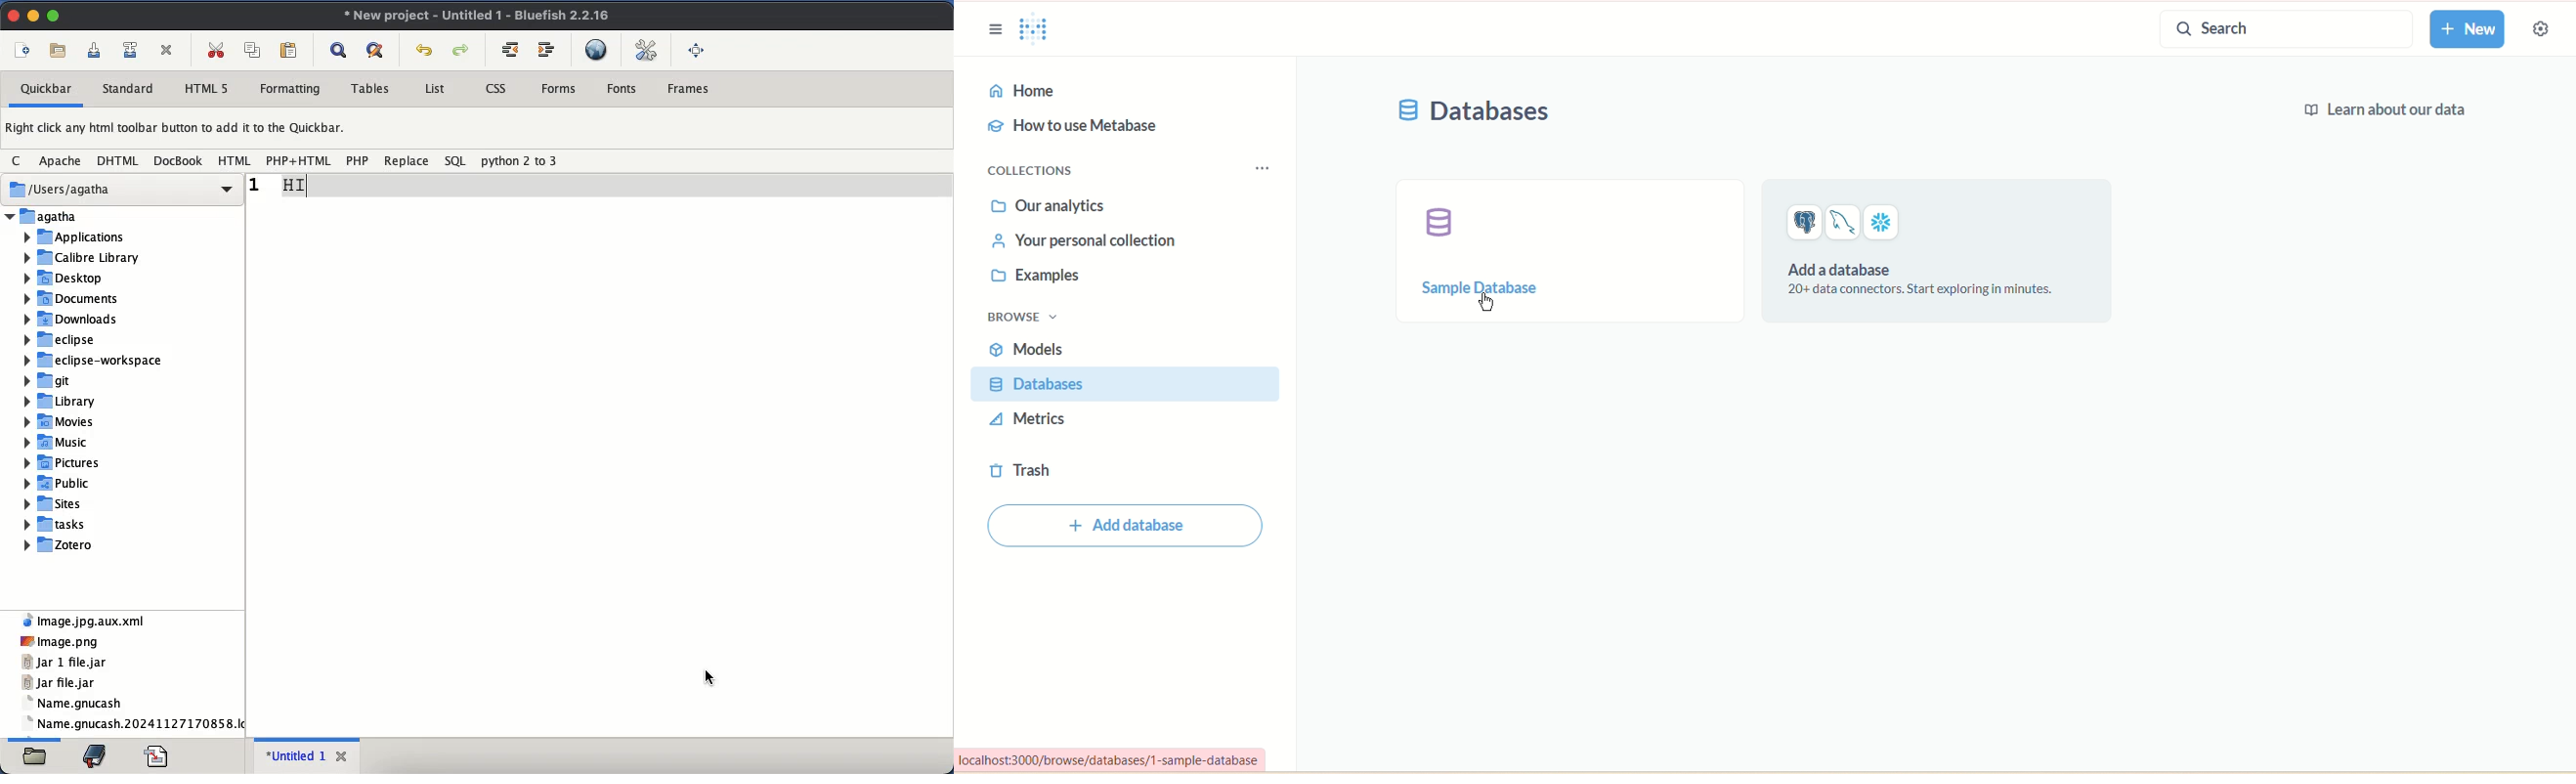 Image resolution: width=2576 pixels, height=784 pixels. Describe the element at coordinates (252, 50) in the screenshot. I see `copy` at that location.